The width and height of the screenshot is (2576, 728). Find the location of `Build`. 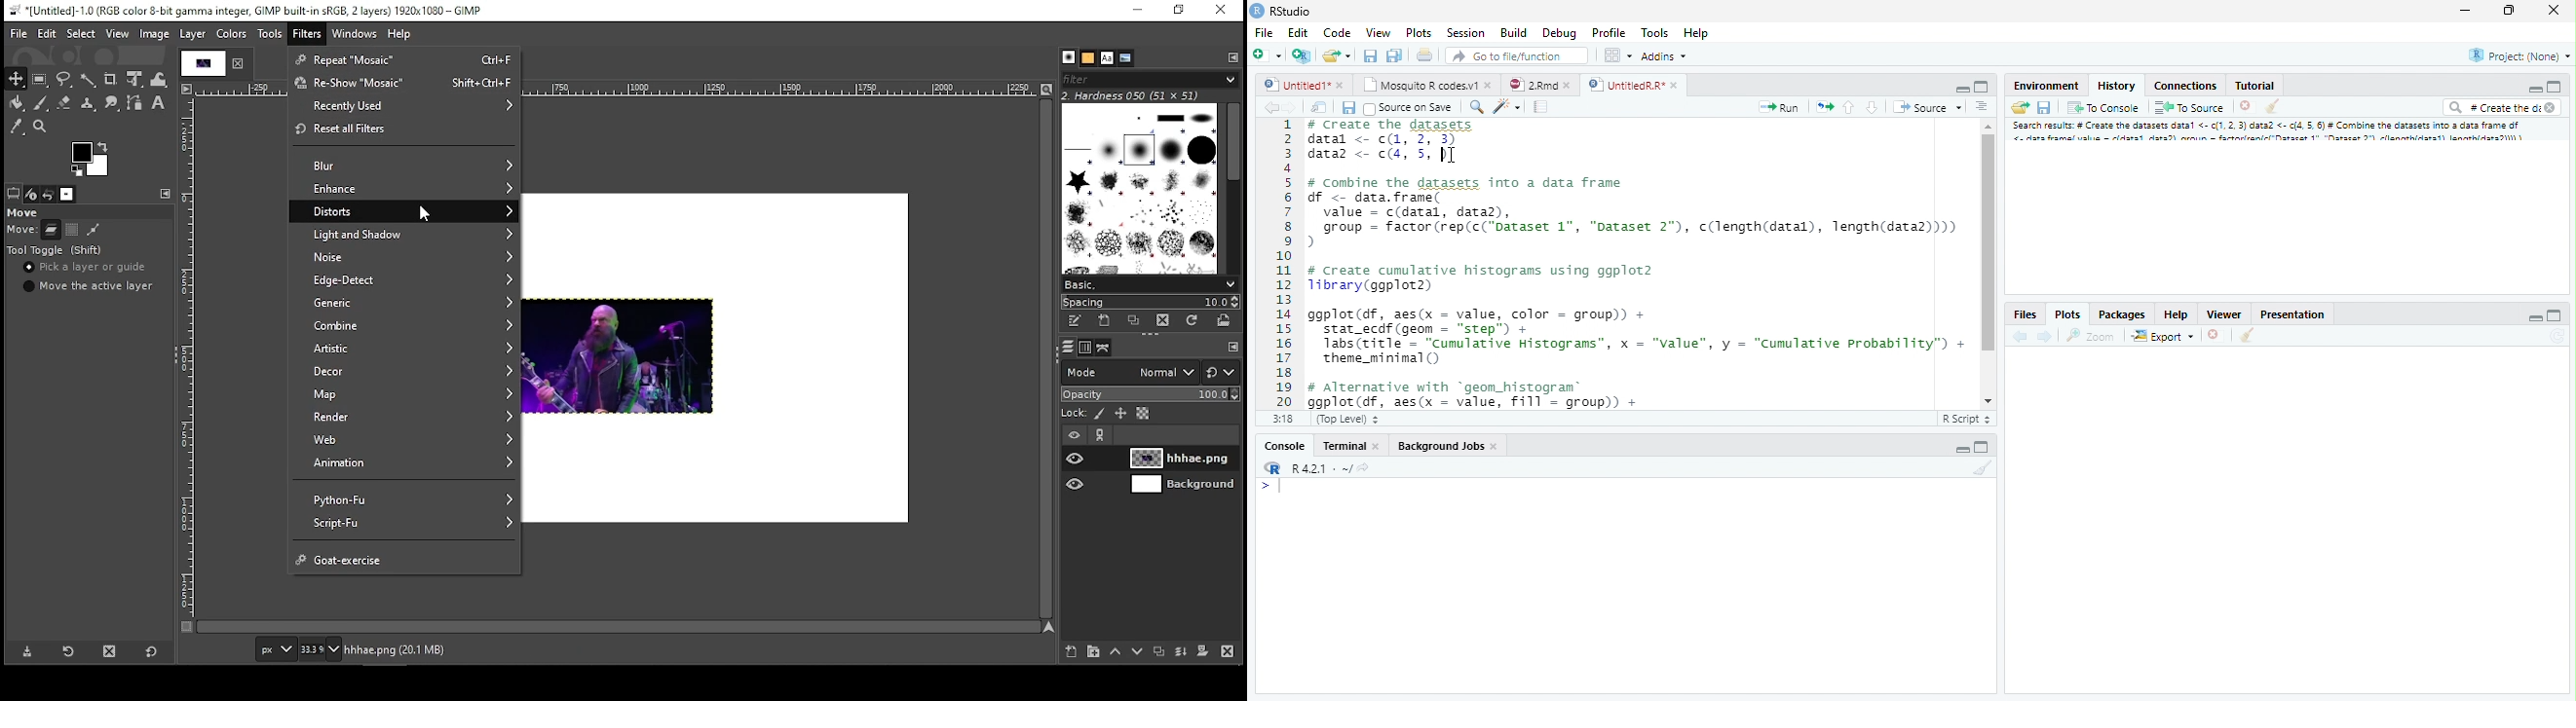

Build is located at coordinates (1515, 33).